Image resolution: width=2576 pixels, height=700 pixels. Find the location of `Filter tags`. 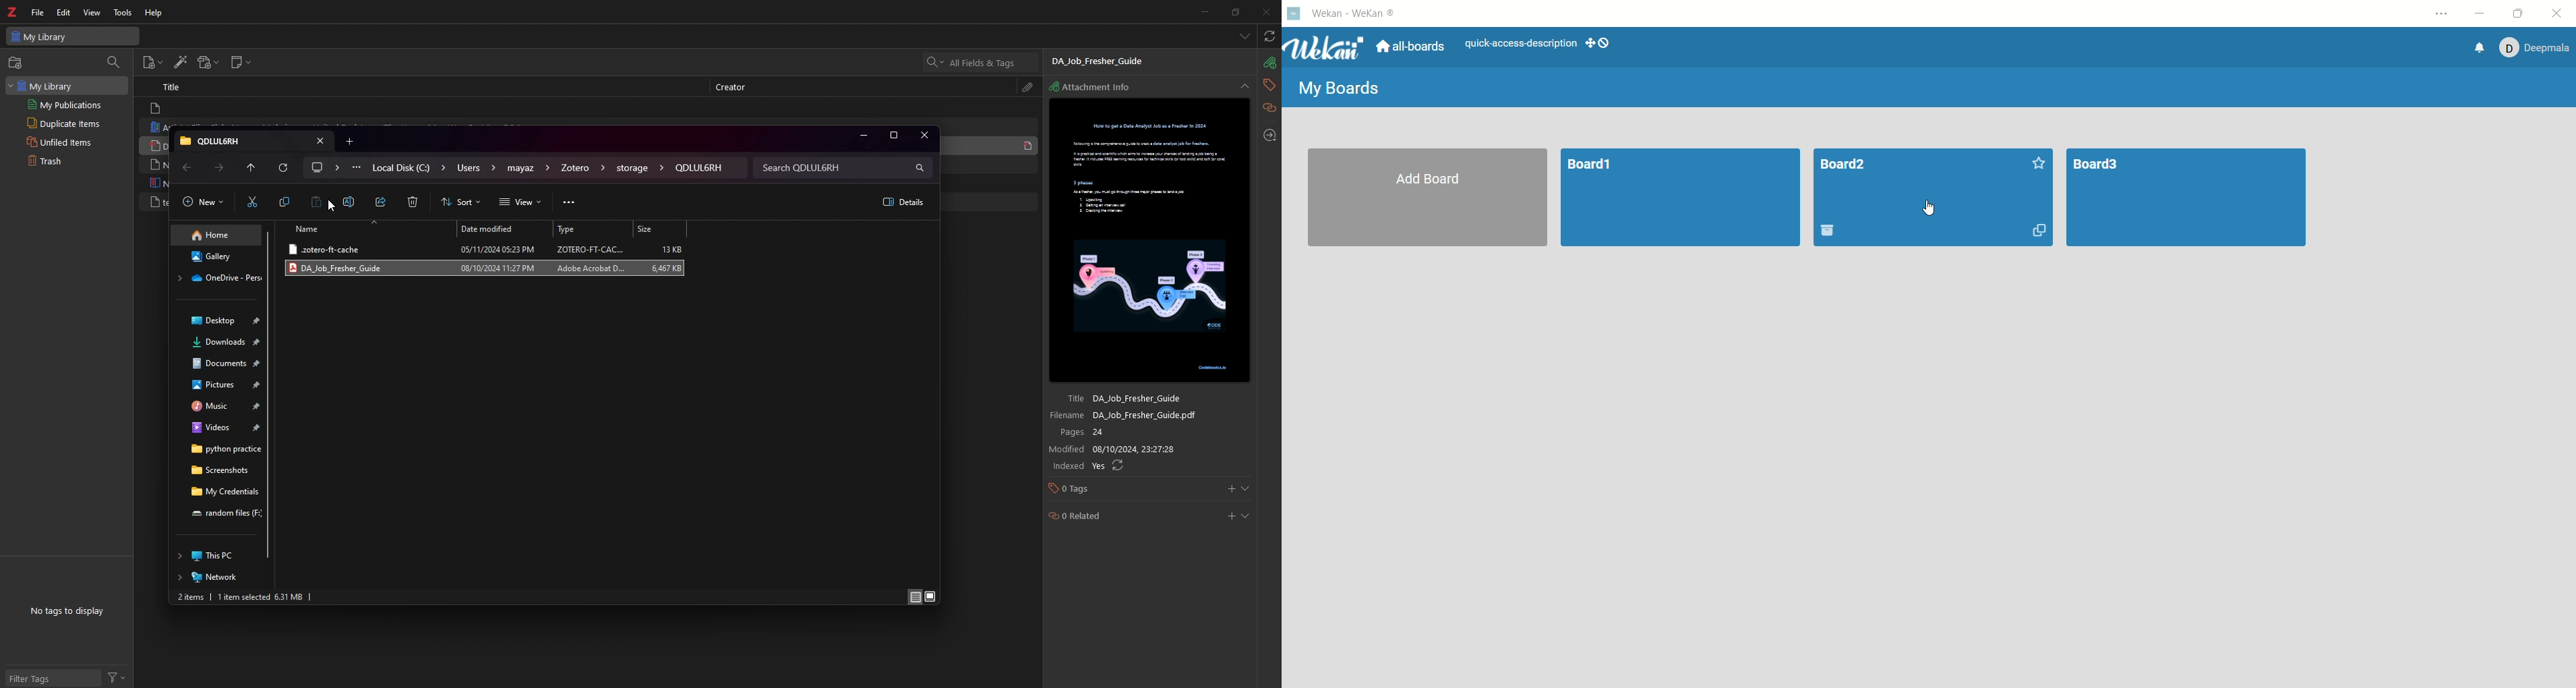

Filter tags is located at coordinates (47, 678).